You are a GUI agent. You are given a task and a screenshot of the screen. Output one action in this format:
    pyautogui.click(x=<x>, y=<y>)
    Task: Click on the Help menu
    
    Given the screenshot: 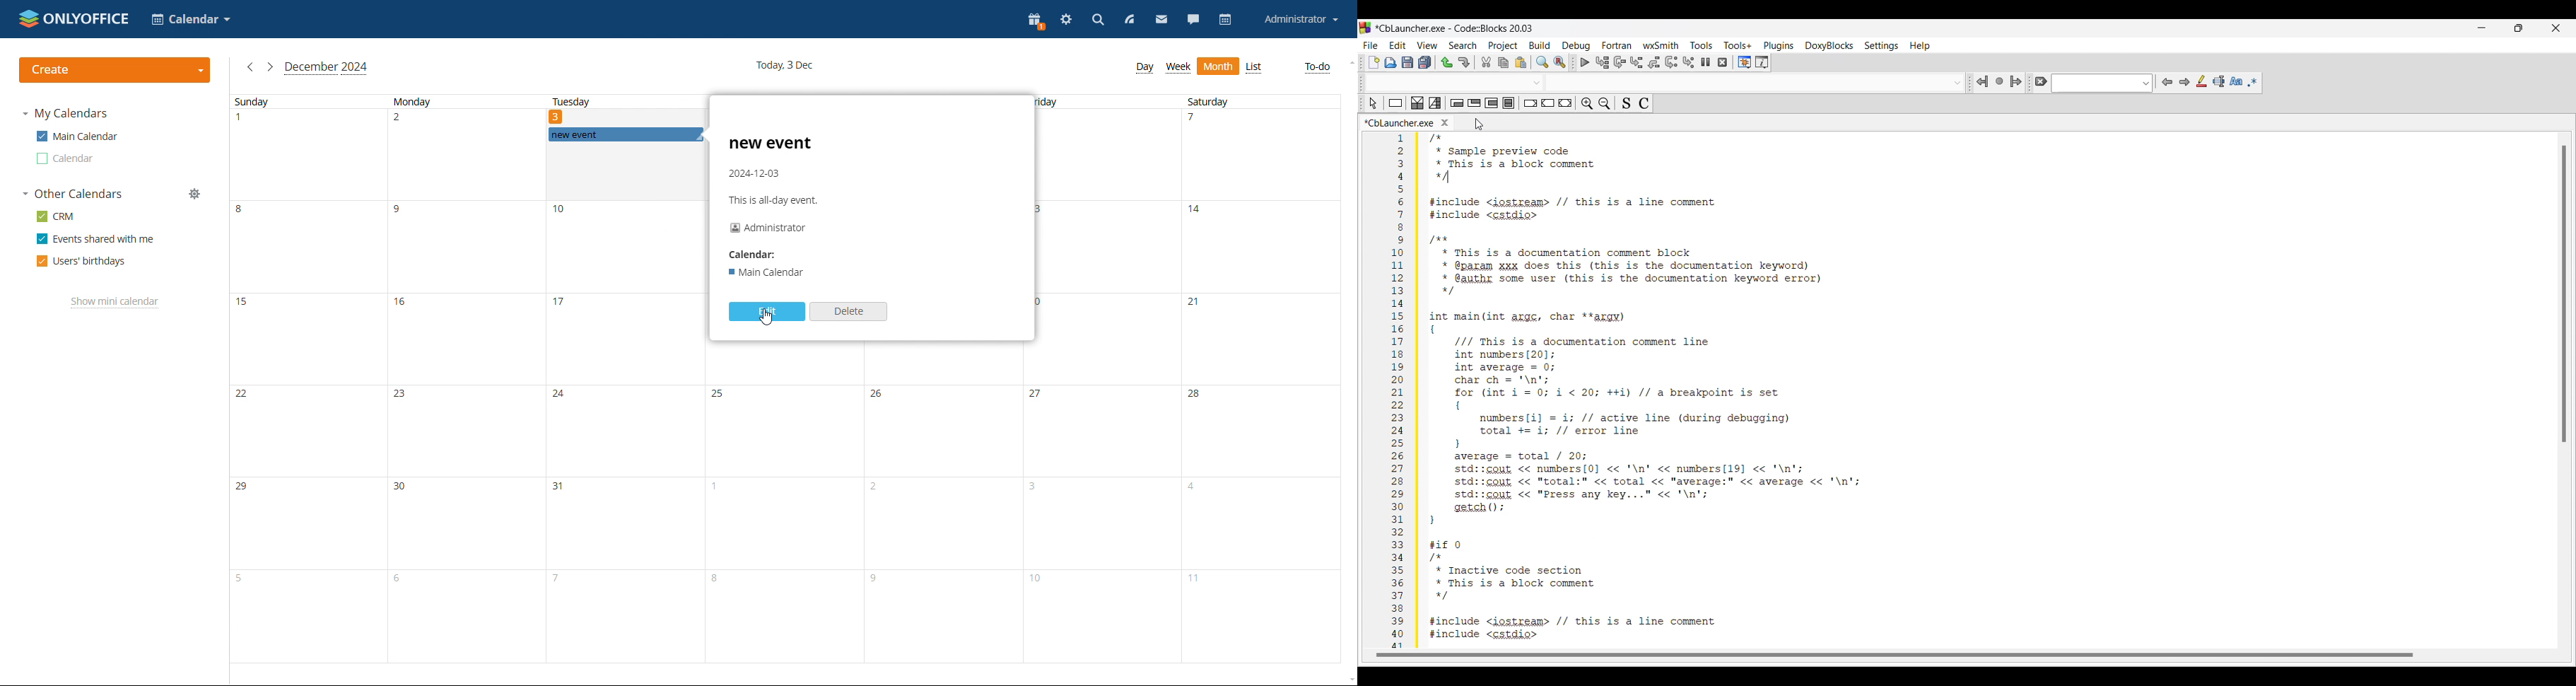 What is the action you would take?
    pyautogui.click(x=1920, y=46)
    